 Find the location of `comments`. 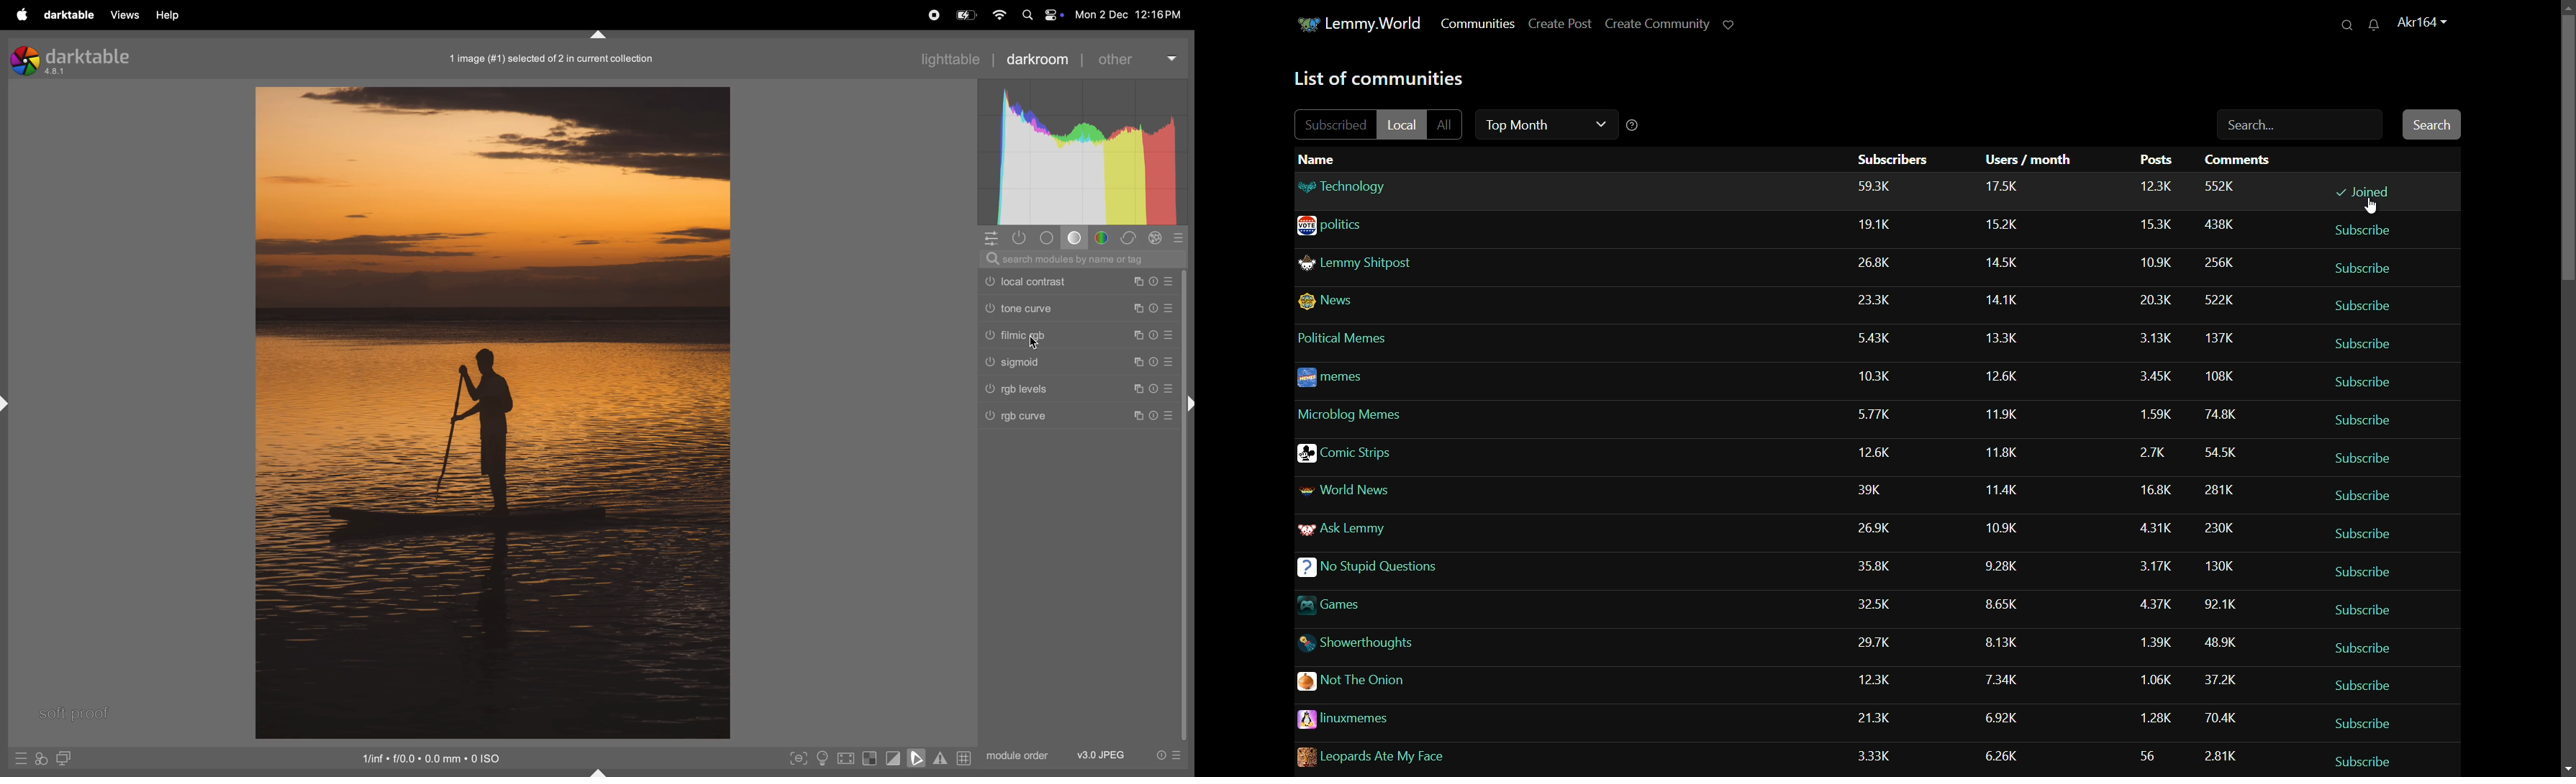

comments is located at coordinates (2224, 566).